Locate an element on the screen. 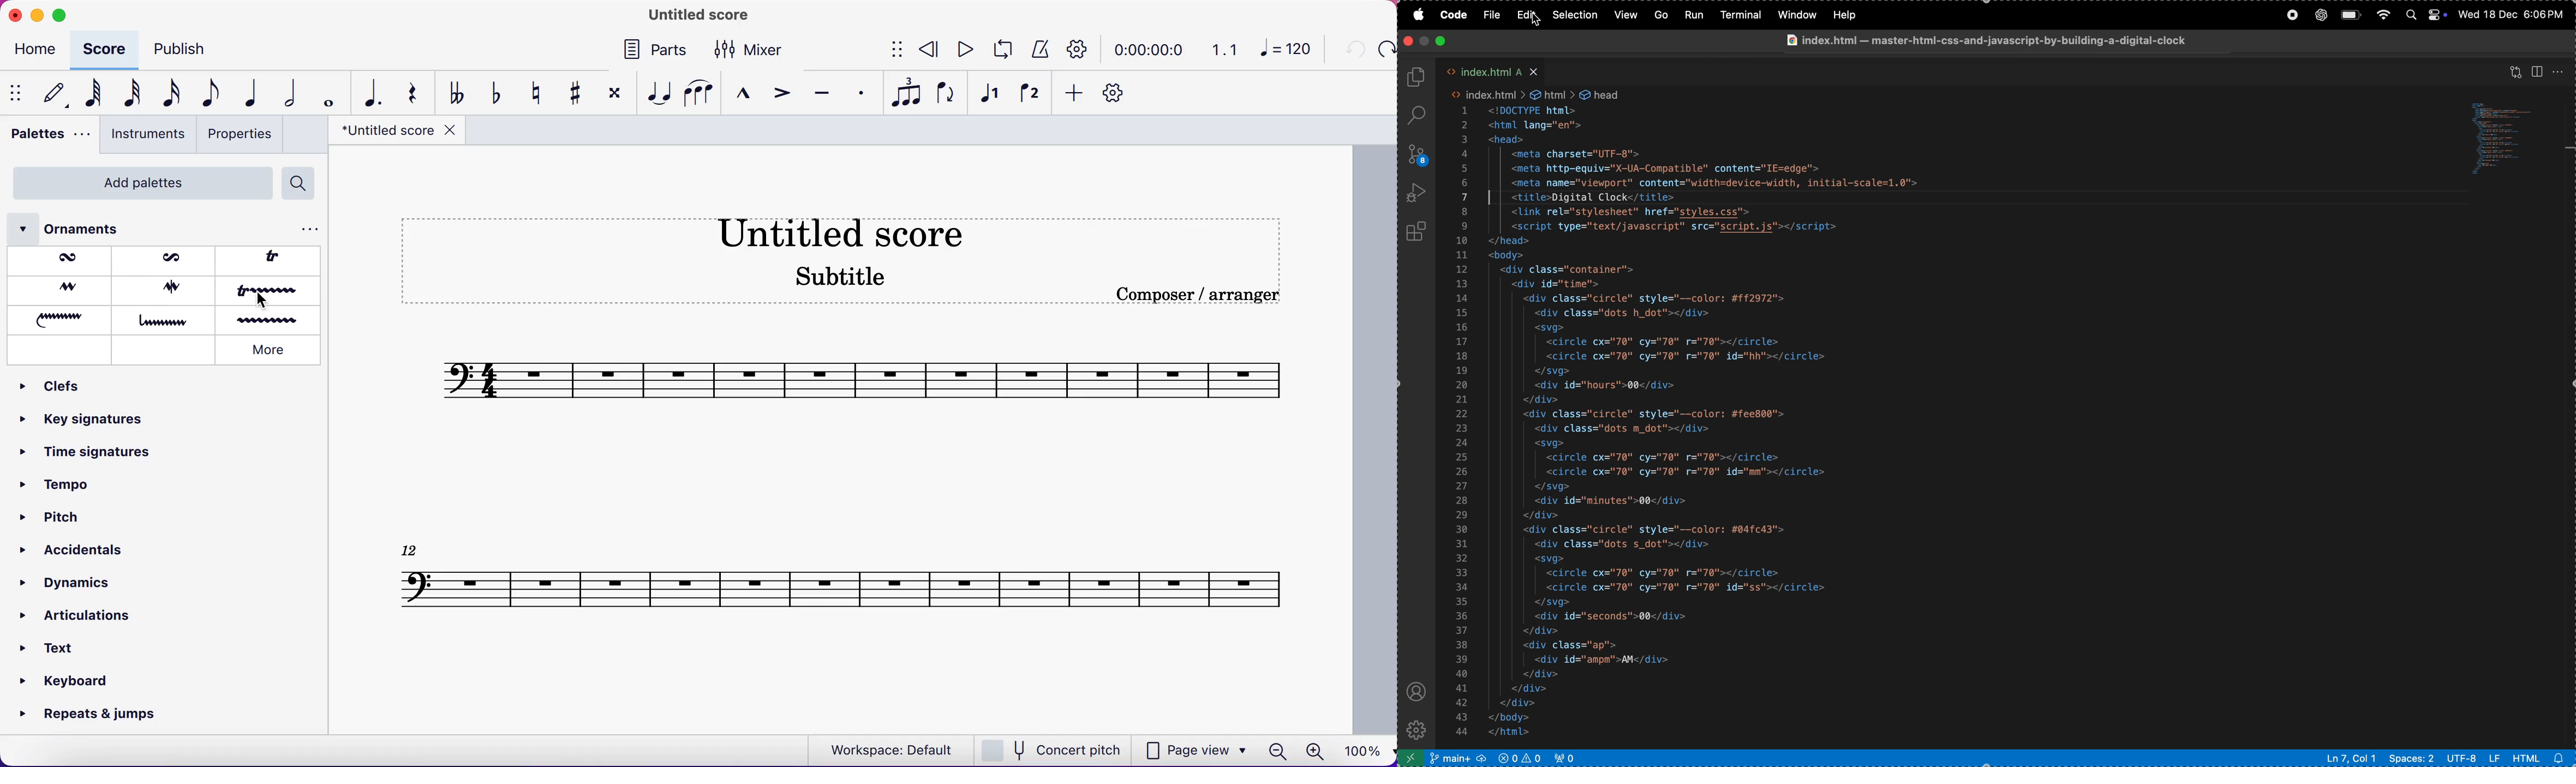 This screenshot has height=784, width=2576. toggle double flat is located at coordinates (457, 92).